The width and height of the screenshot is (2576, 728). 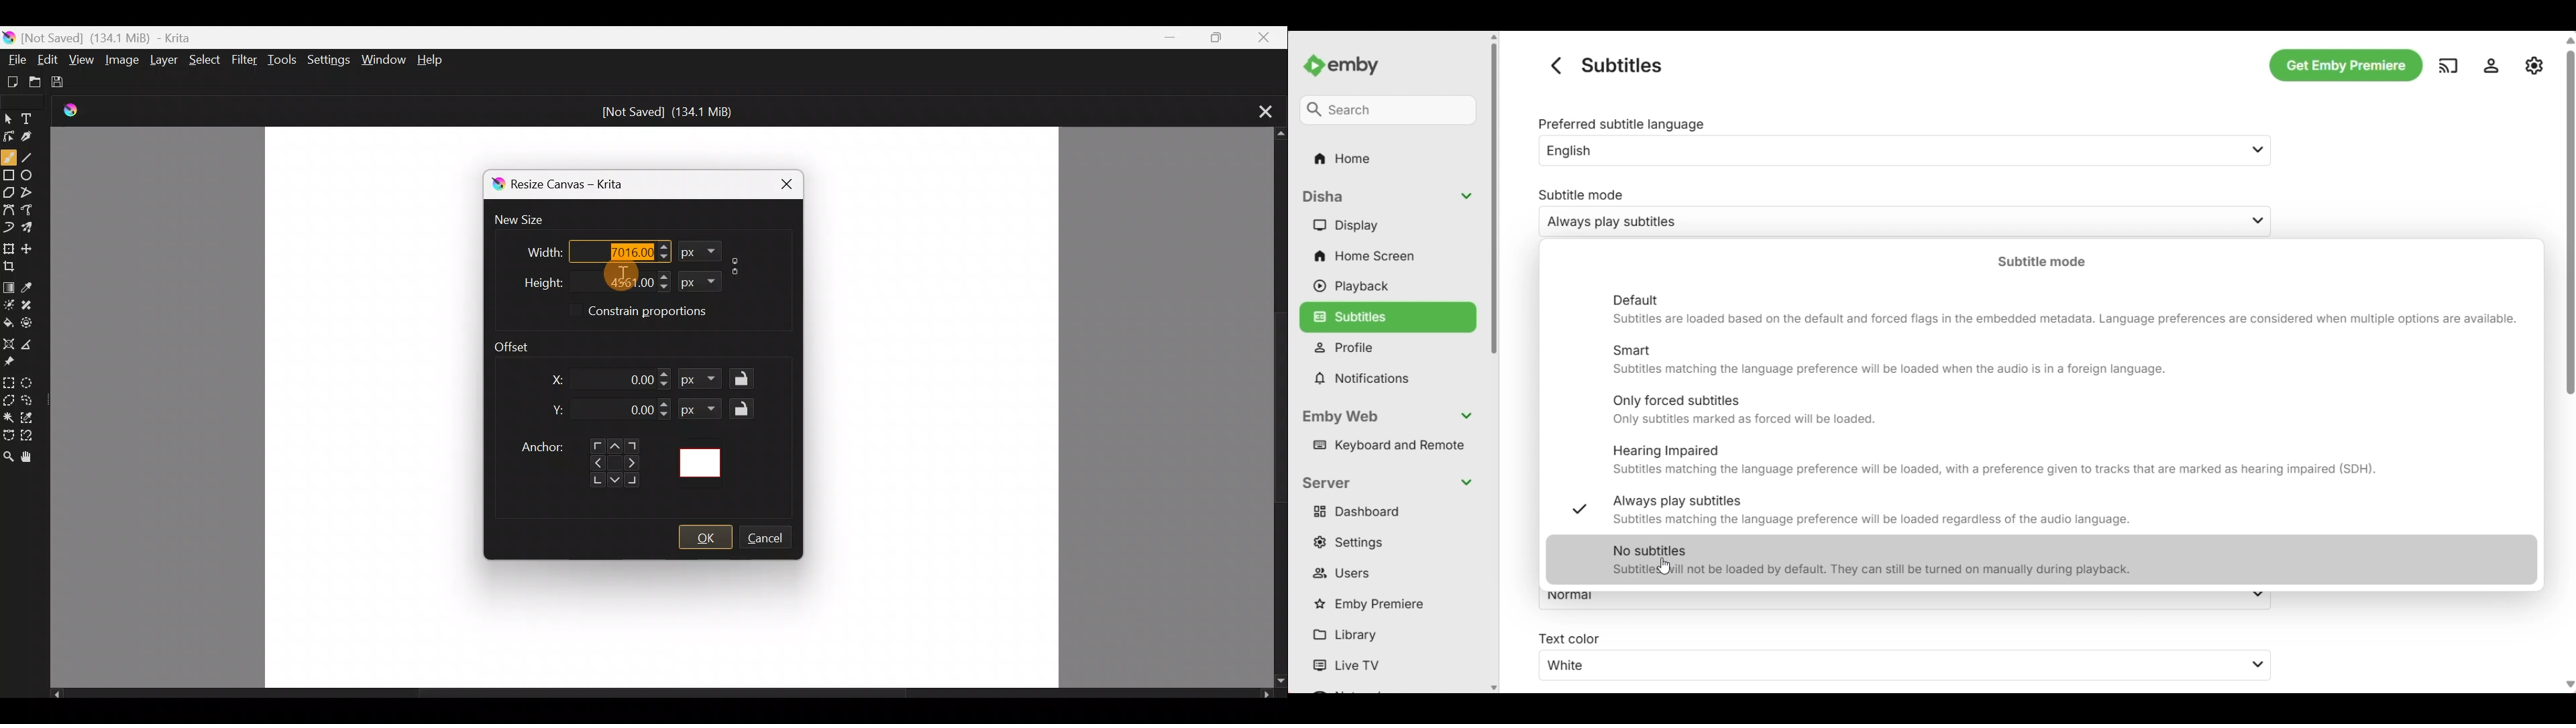 What do you see at coordinates (9, 156) in the screenshot?
I see `Freehand brush tool` at bounding box center [9, 156].